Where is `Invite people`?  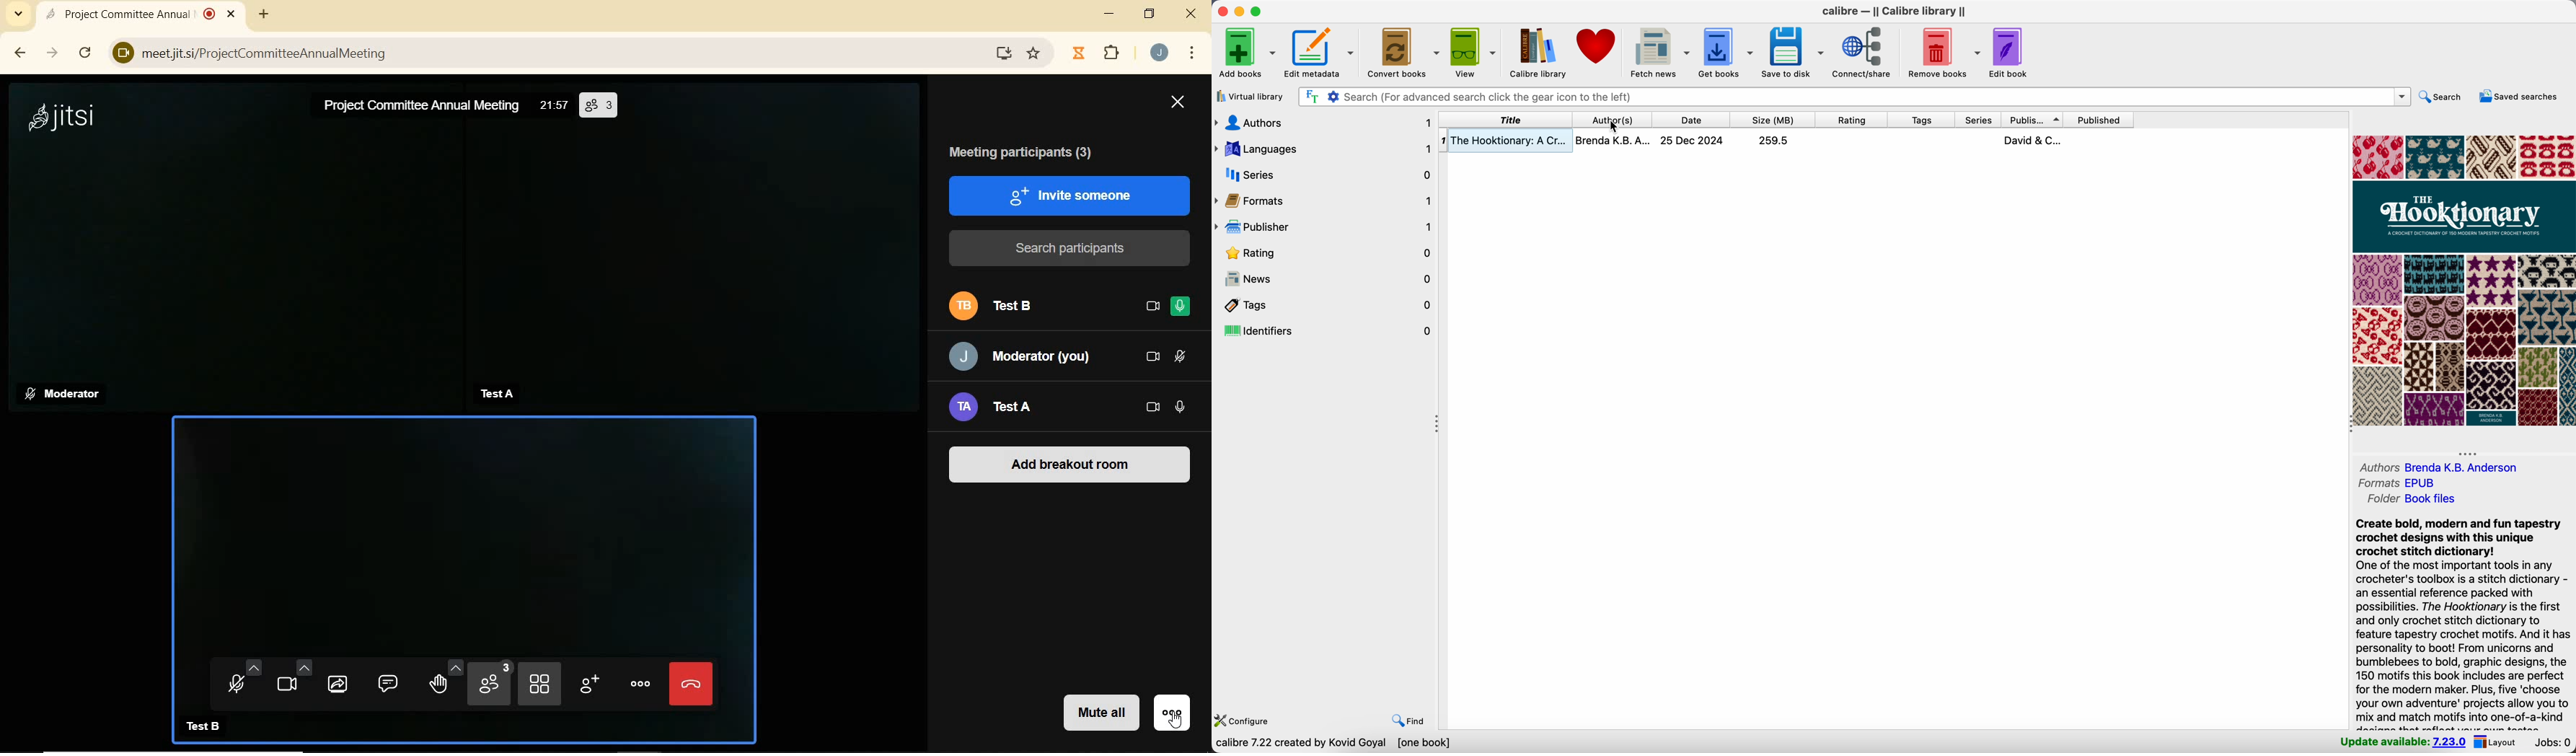 Invite people is located at coordinates (588, 687).